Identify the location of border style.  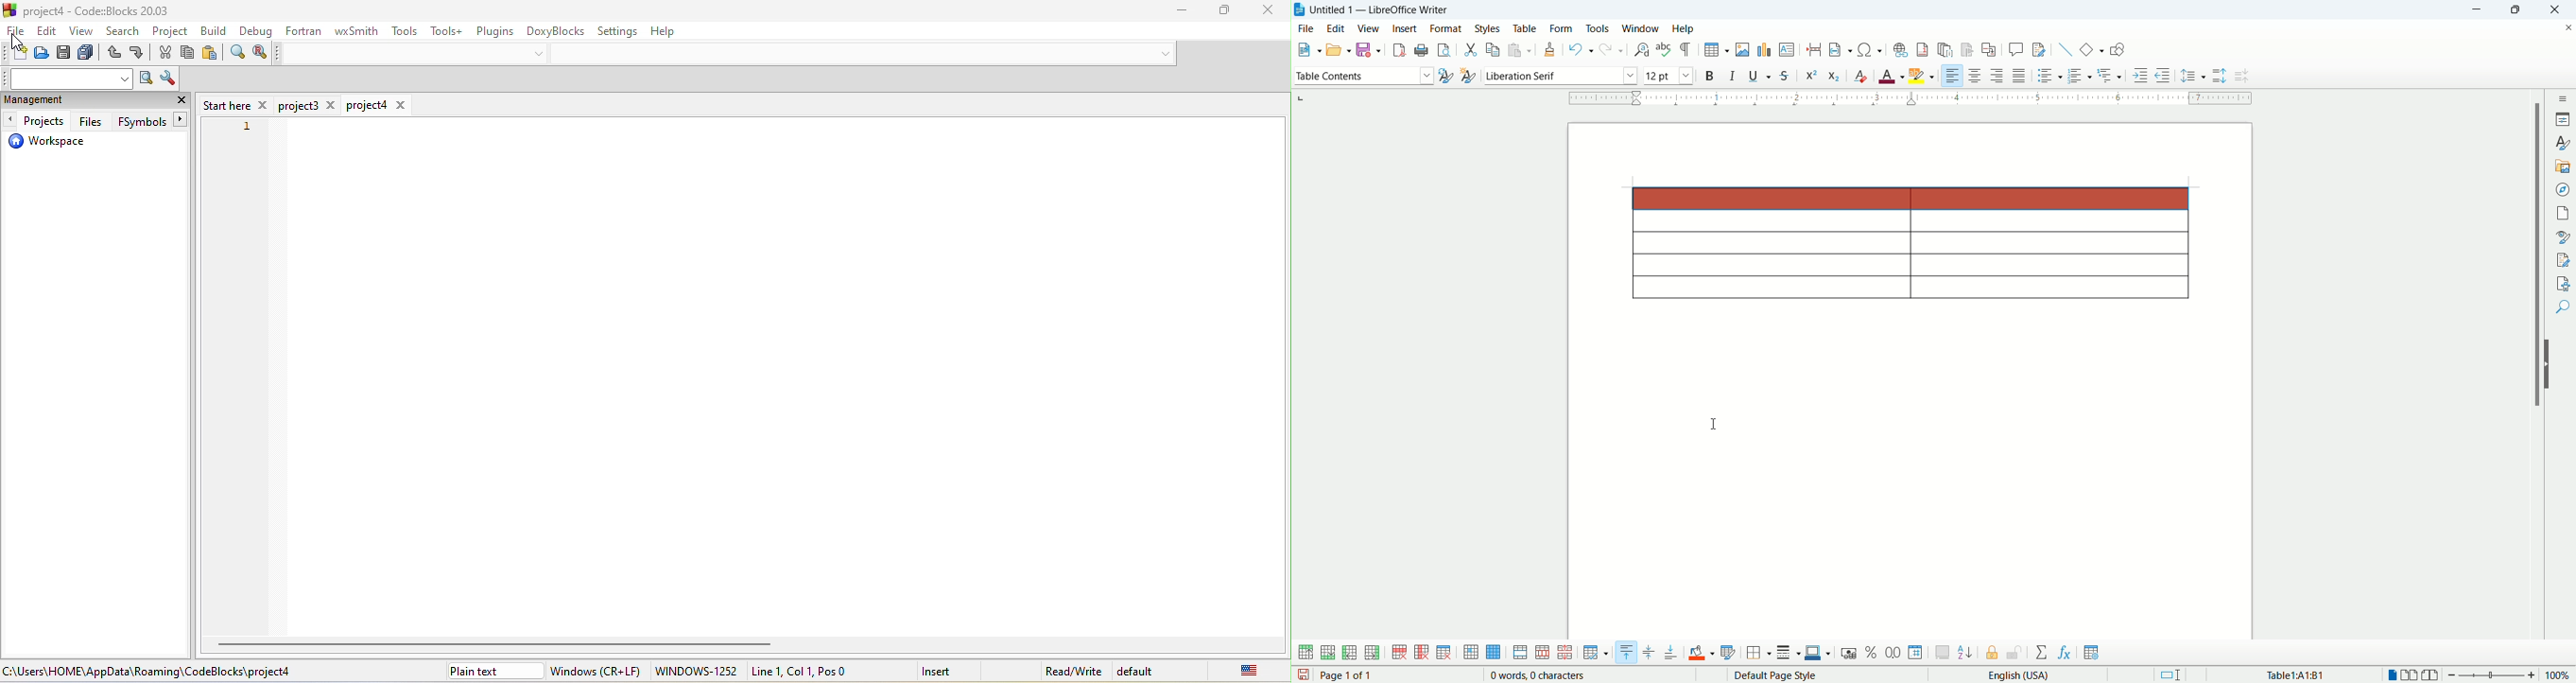
(1788, 654).